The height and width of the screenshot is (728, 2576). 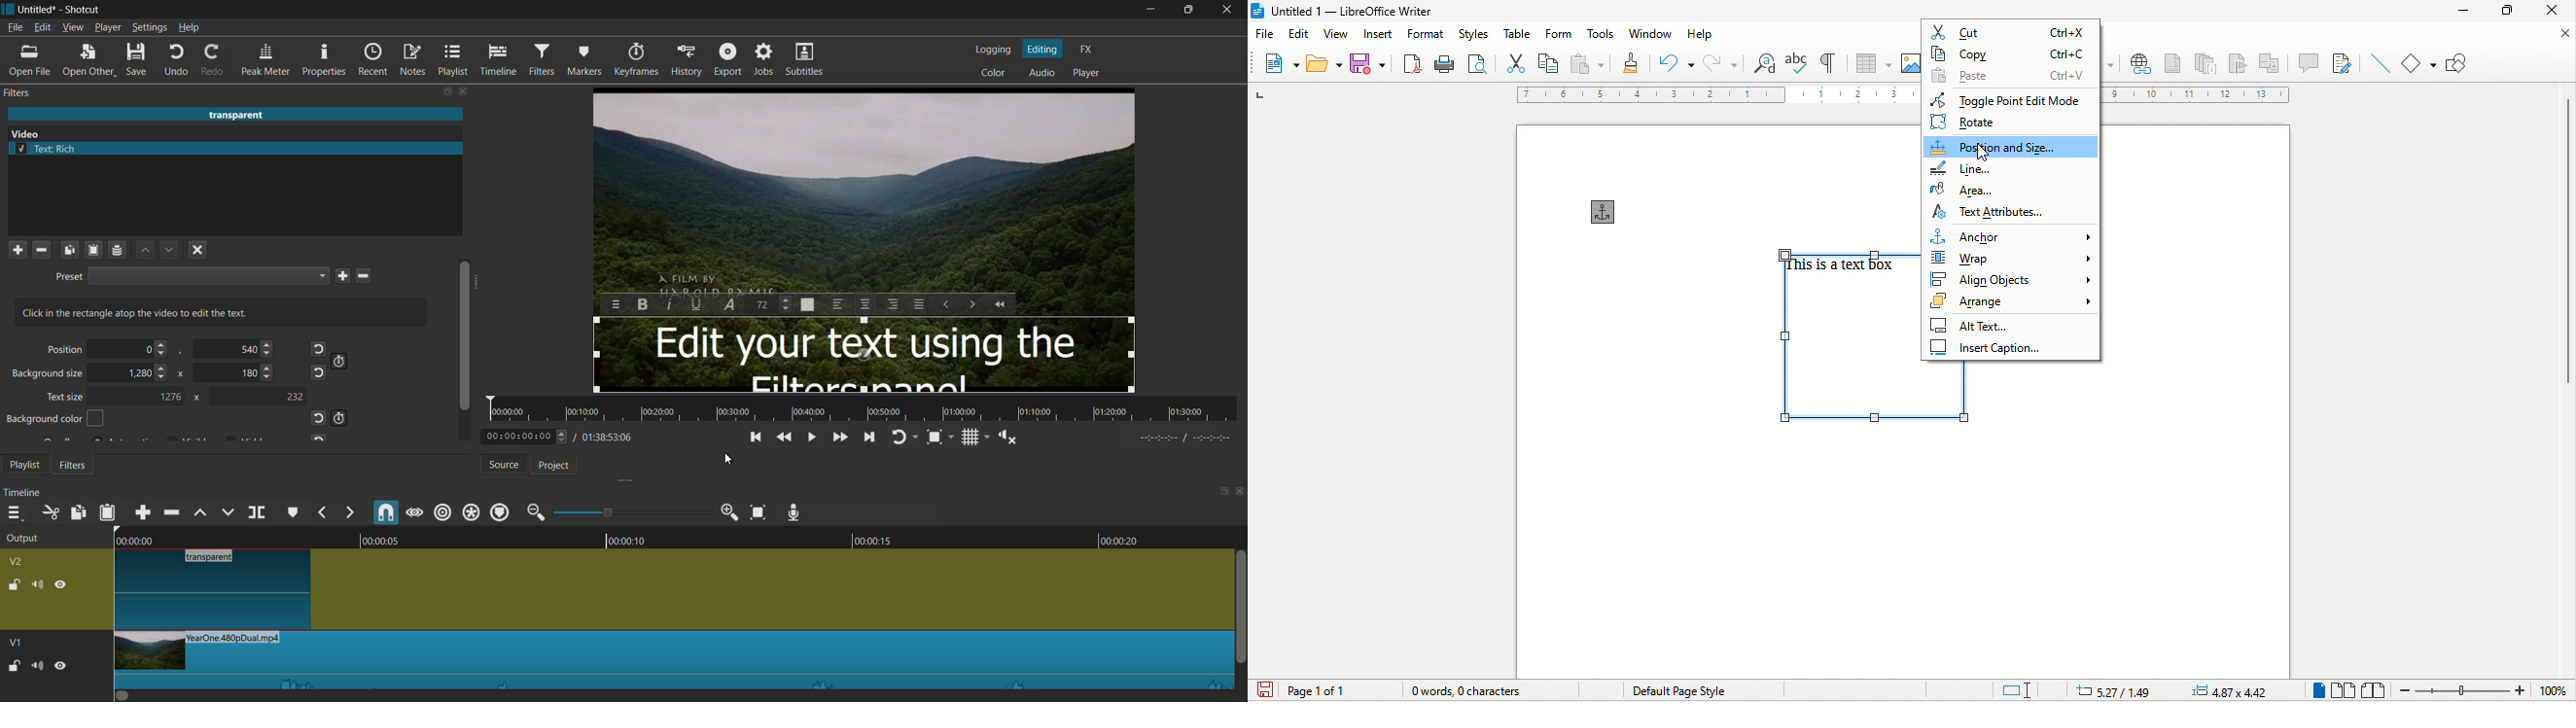 I want to click on copy, so click(x=2012, y=30).